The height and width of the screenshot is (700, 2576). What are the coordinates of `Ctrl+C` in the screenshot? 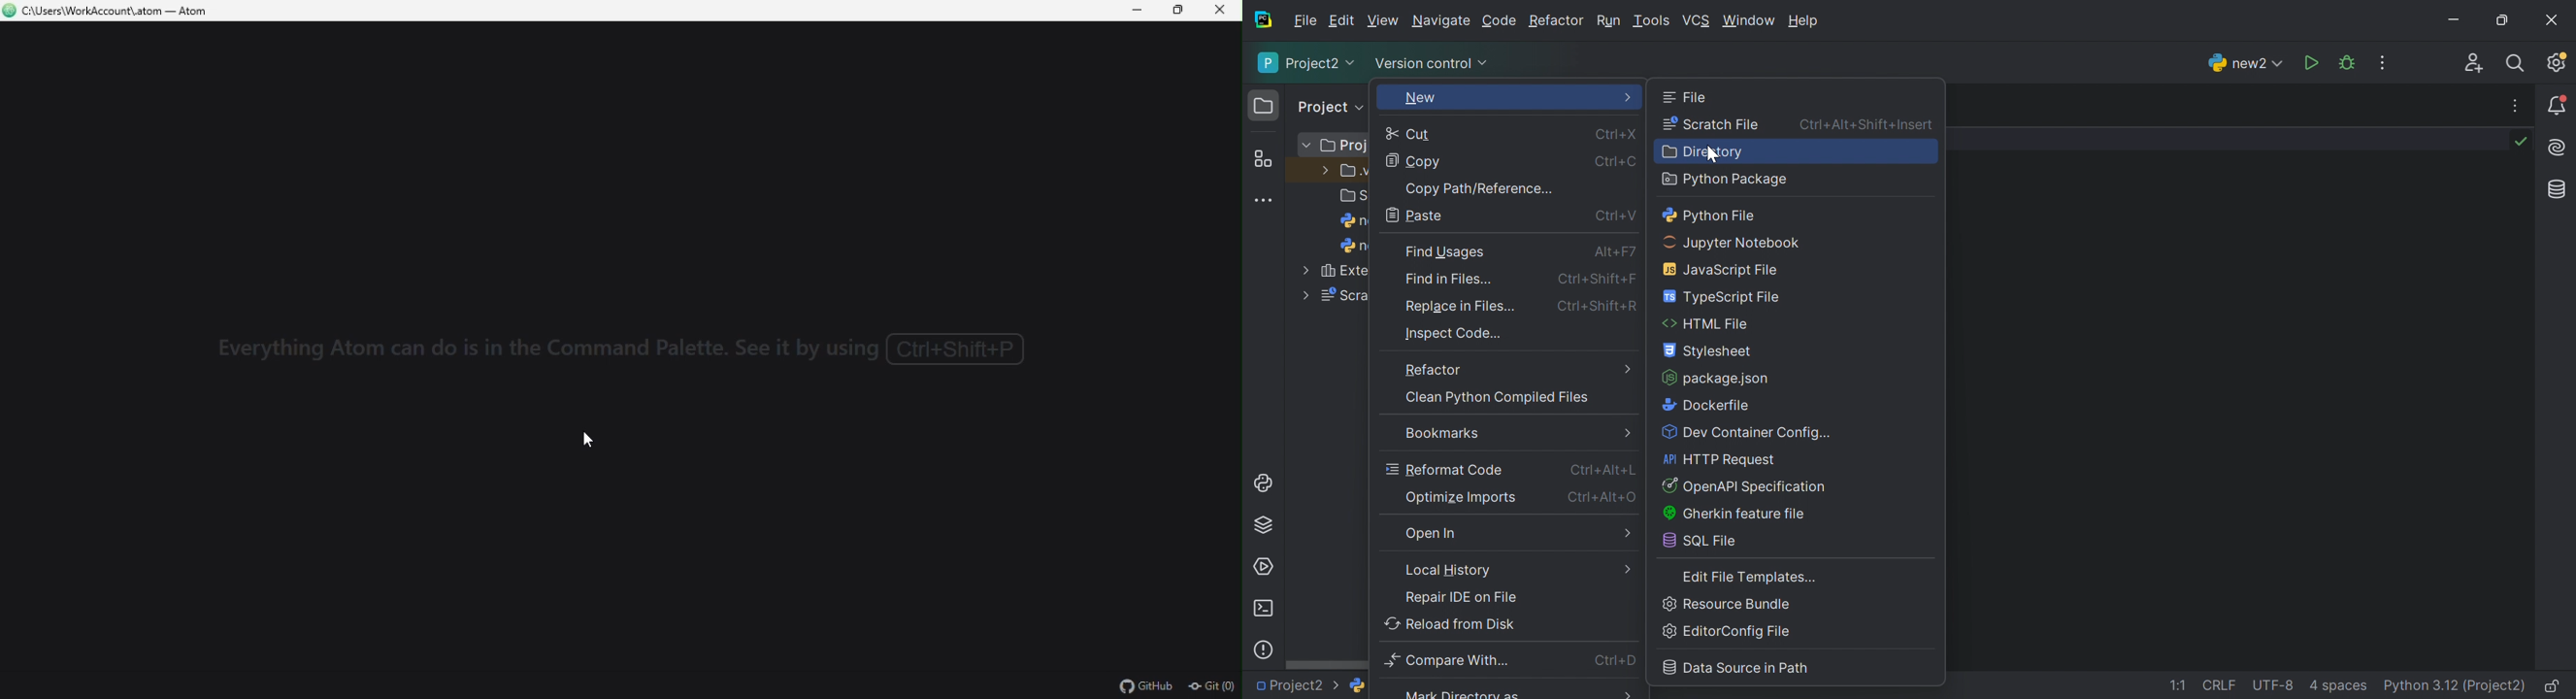 It's located at (1617, 163).